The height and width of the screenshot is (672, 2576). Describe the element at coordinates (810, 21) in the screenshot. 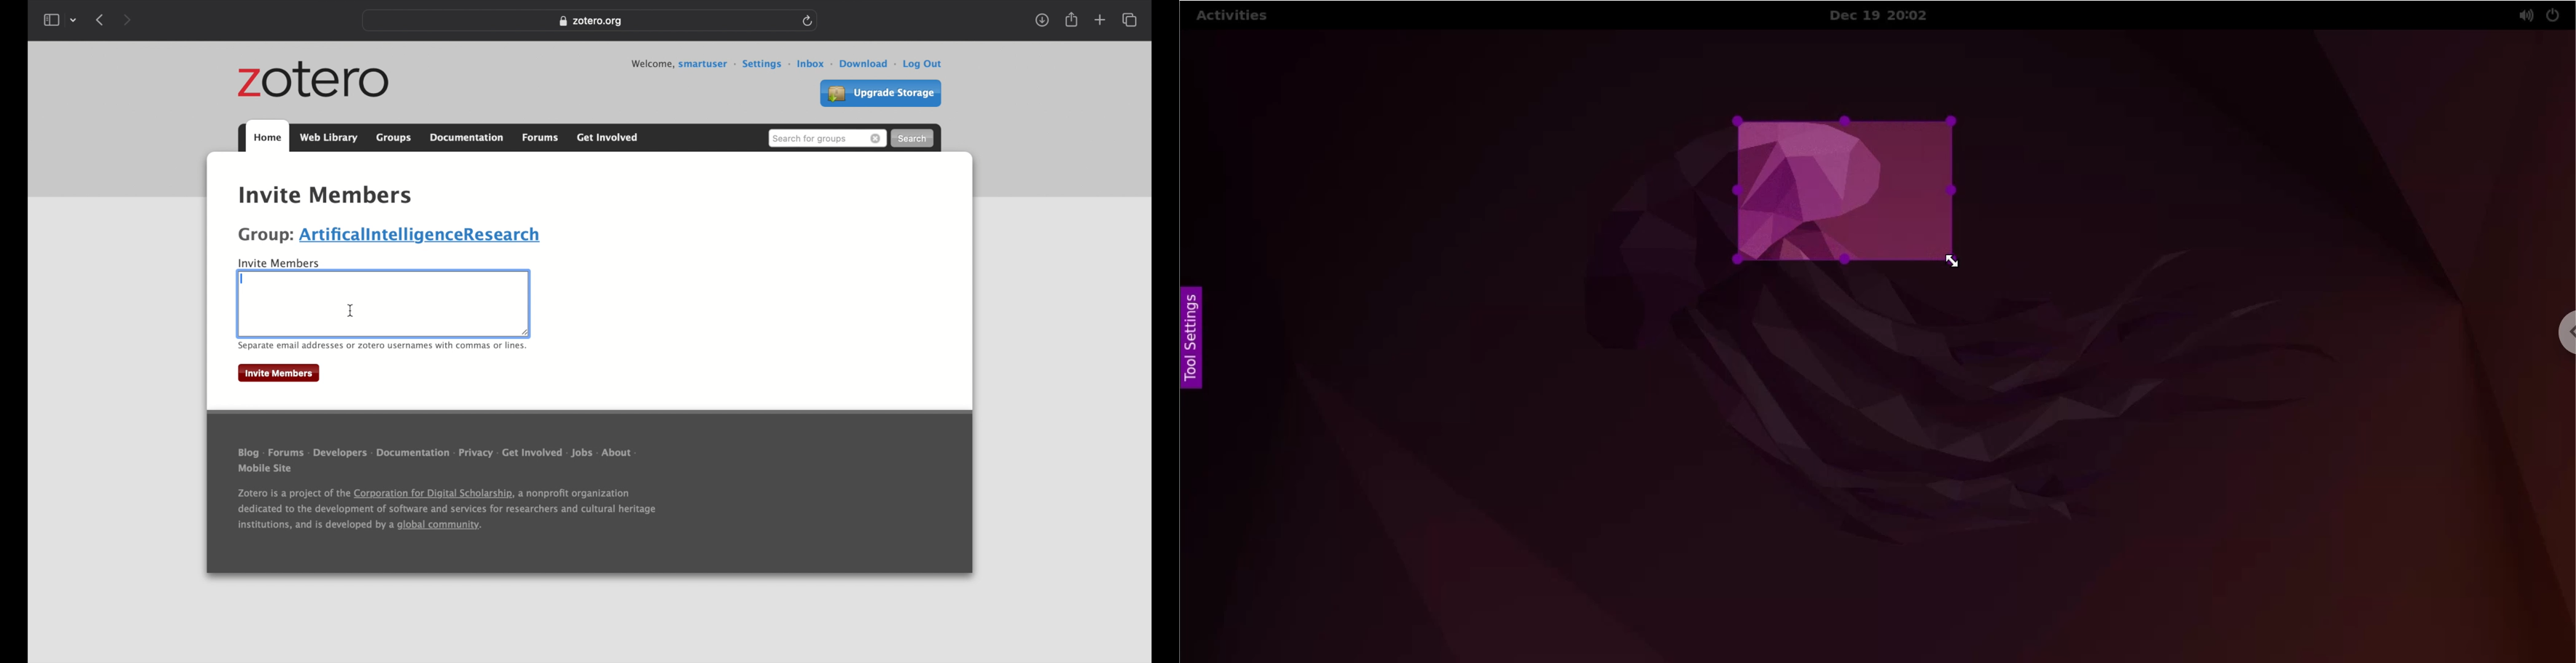

I see `refresh` at that location.